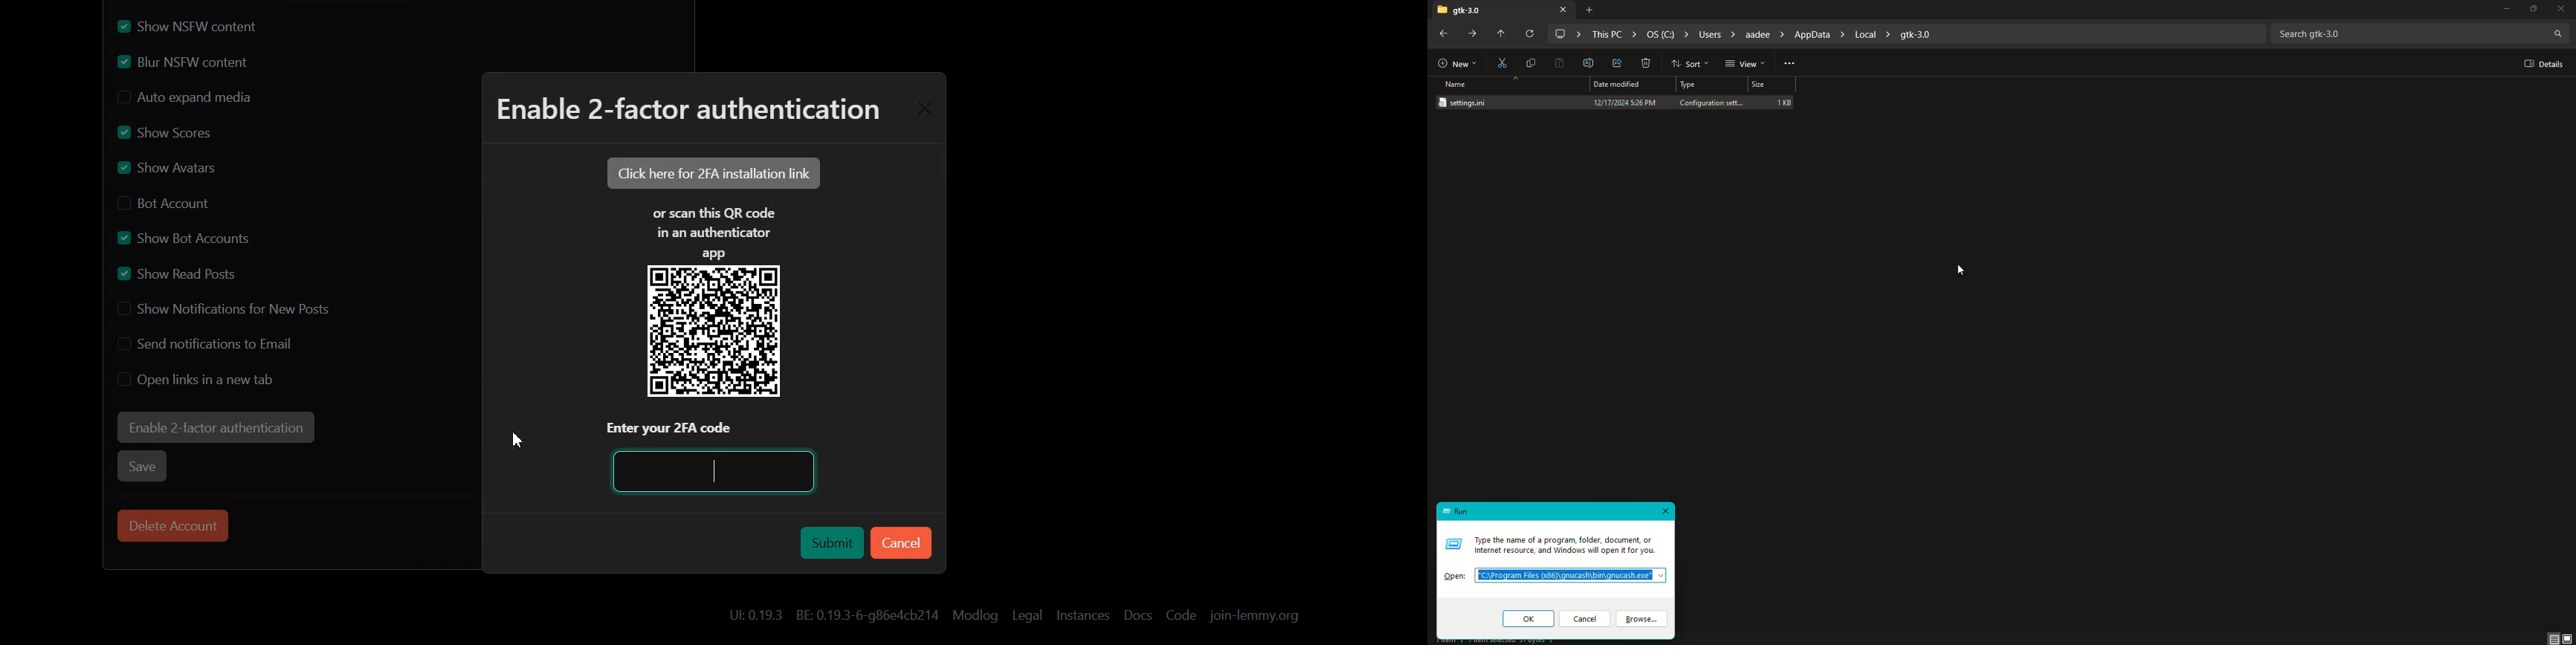 The height and width of the screenshot is (672, 2576). What do you see at coordinates (1625, 102) in the screenshot?
I see `Date and Time` at bounding box center [1625, 102].